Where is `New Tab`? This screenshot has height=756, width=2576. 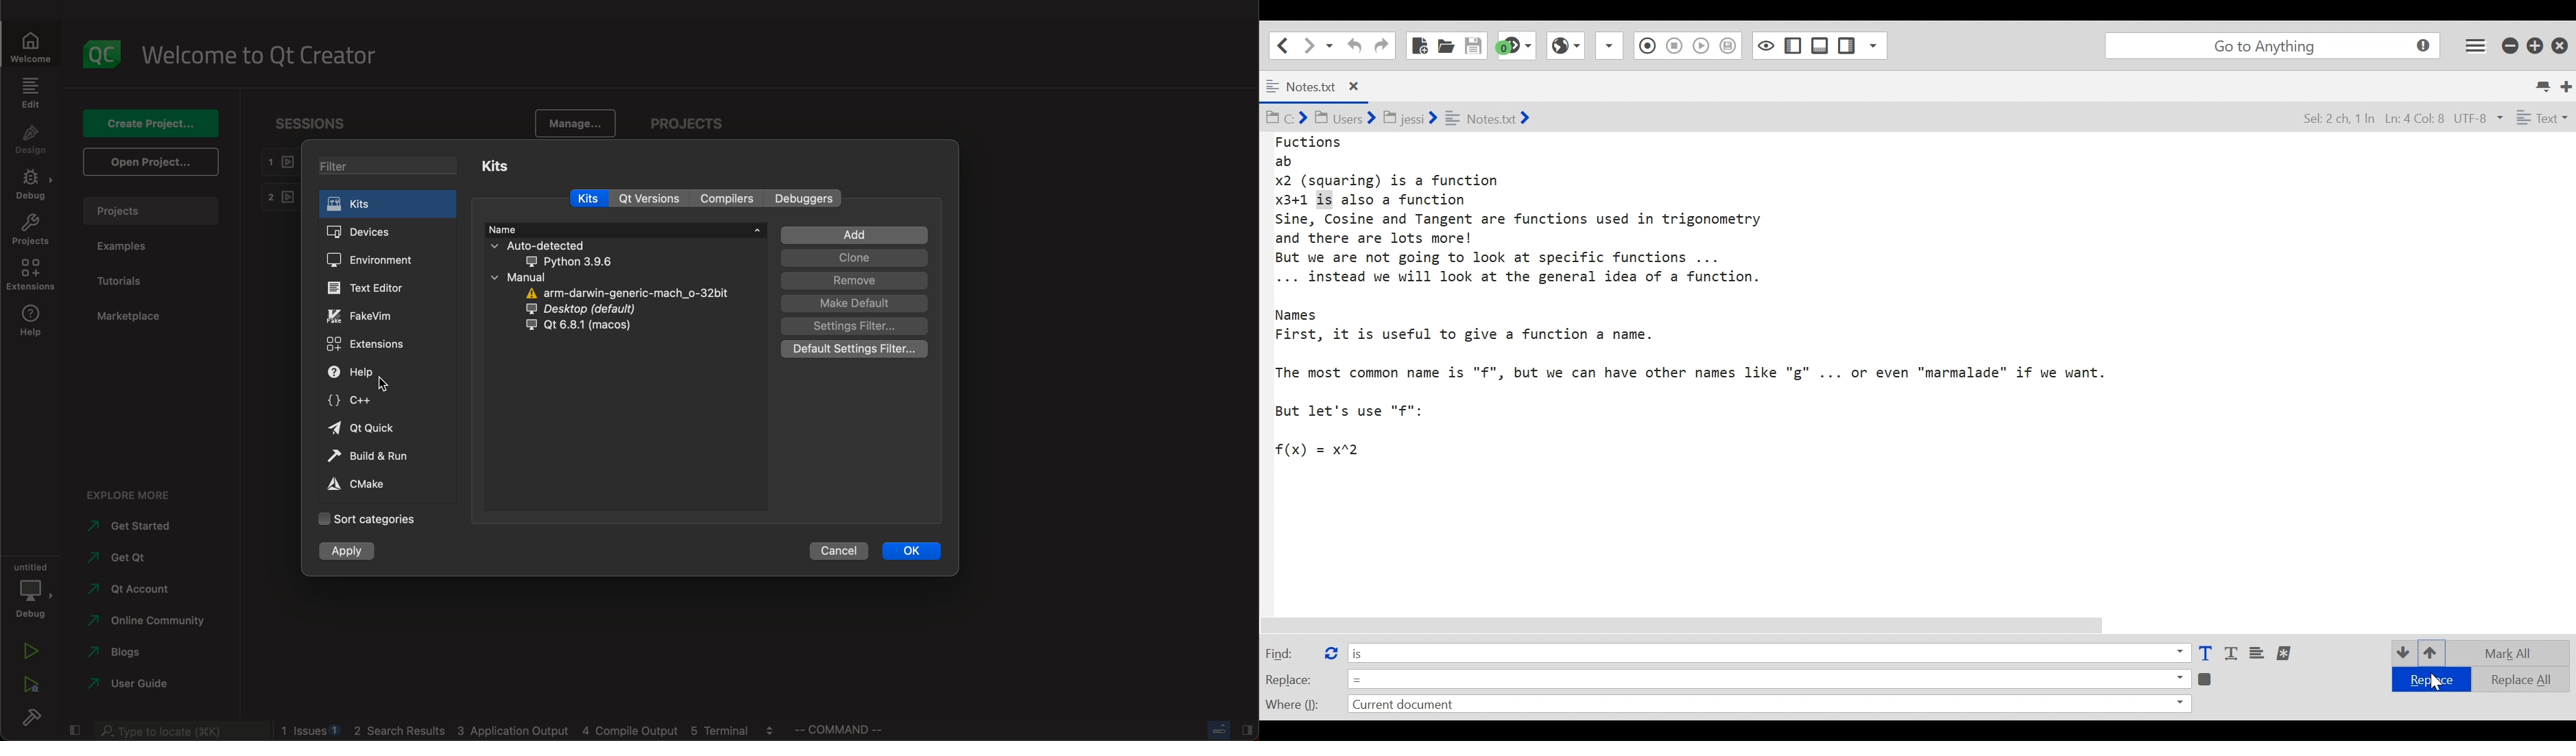
New Tab is located at coordinates (2567, 85).